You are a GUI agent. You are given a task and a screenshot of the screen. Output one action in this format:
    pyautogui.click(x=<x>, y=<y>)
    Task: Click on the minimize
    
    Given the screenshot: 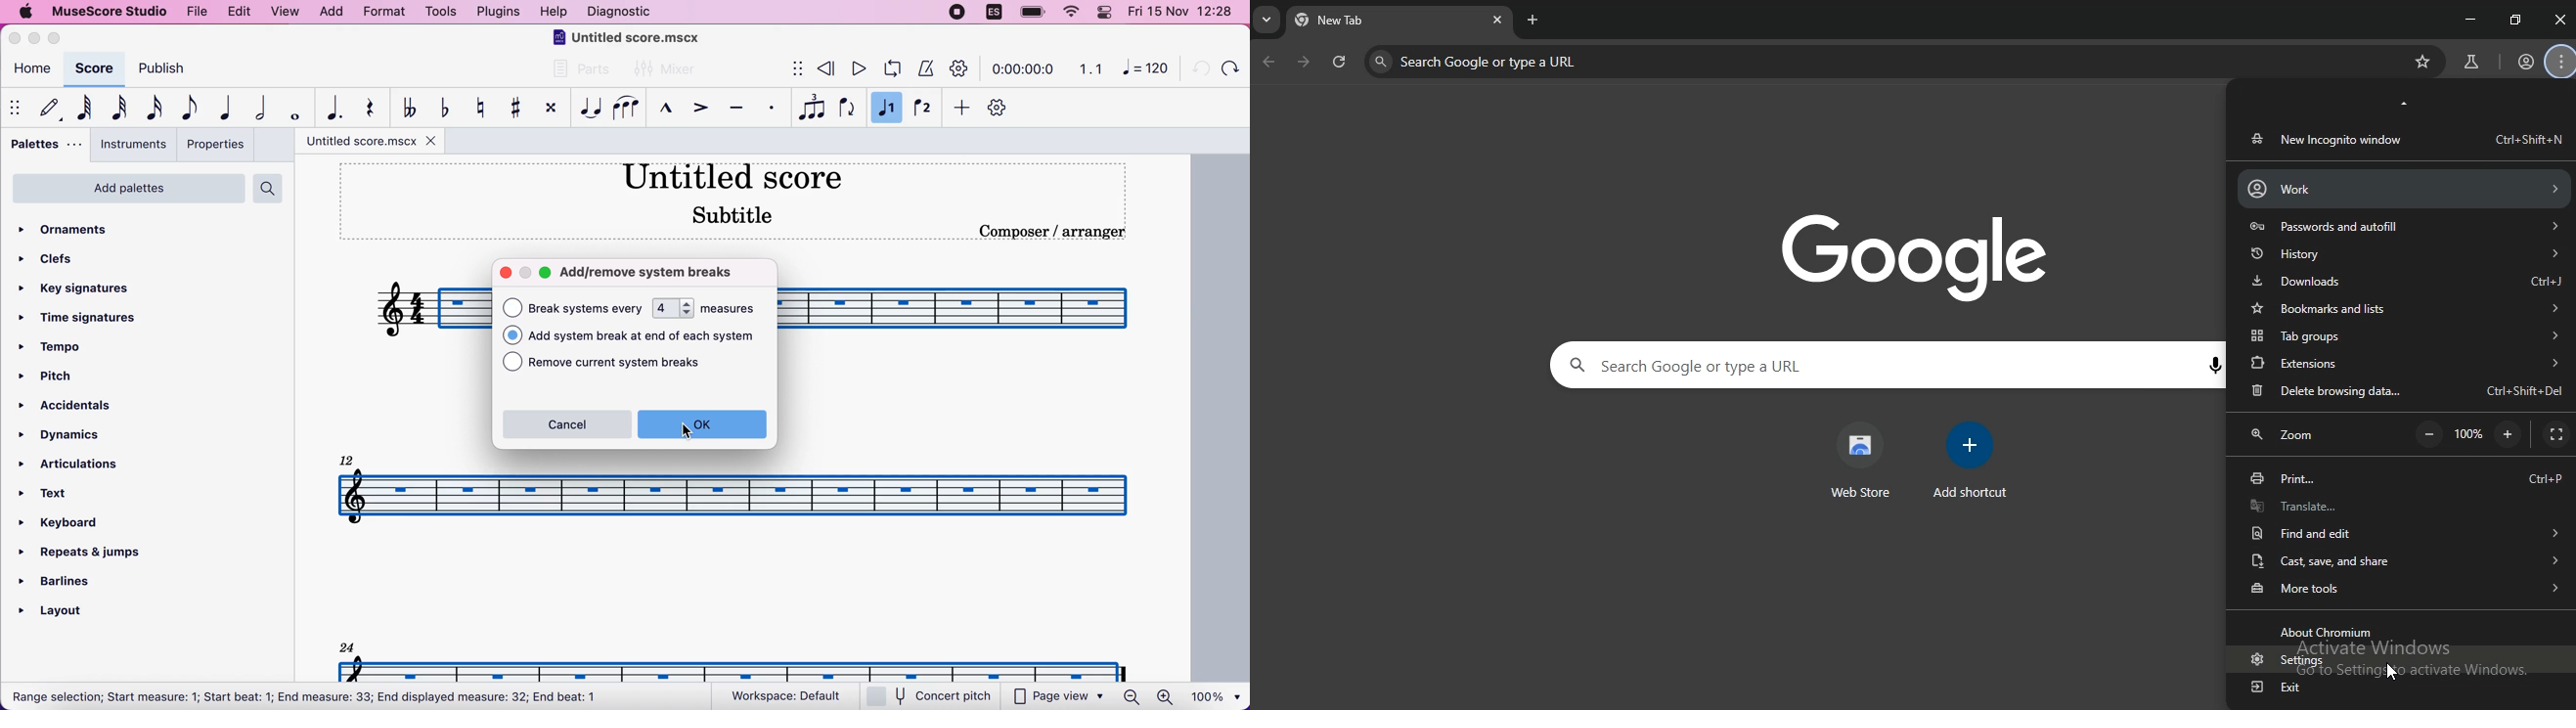 What is the action you would take?
    pyautogui.click(x=34, y=38)
    